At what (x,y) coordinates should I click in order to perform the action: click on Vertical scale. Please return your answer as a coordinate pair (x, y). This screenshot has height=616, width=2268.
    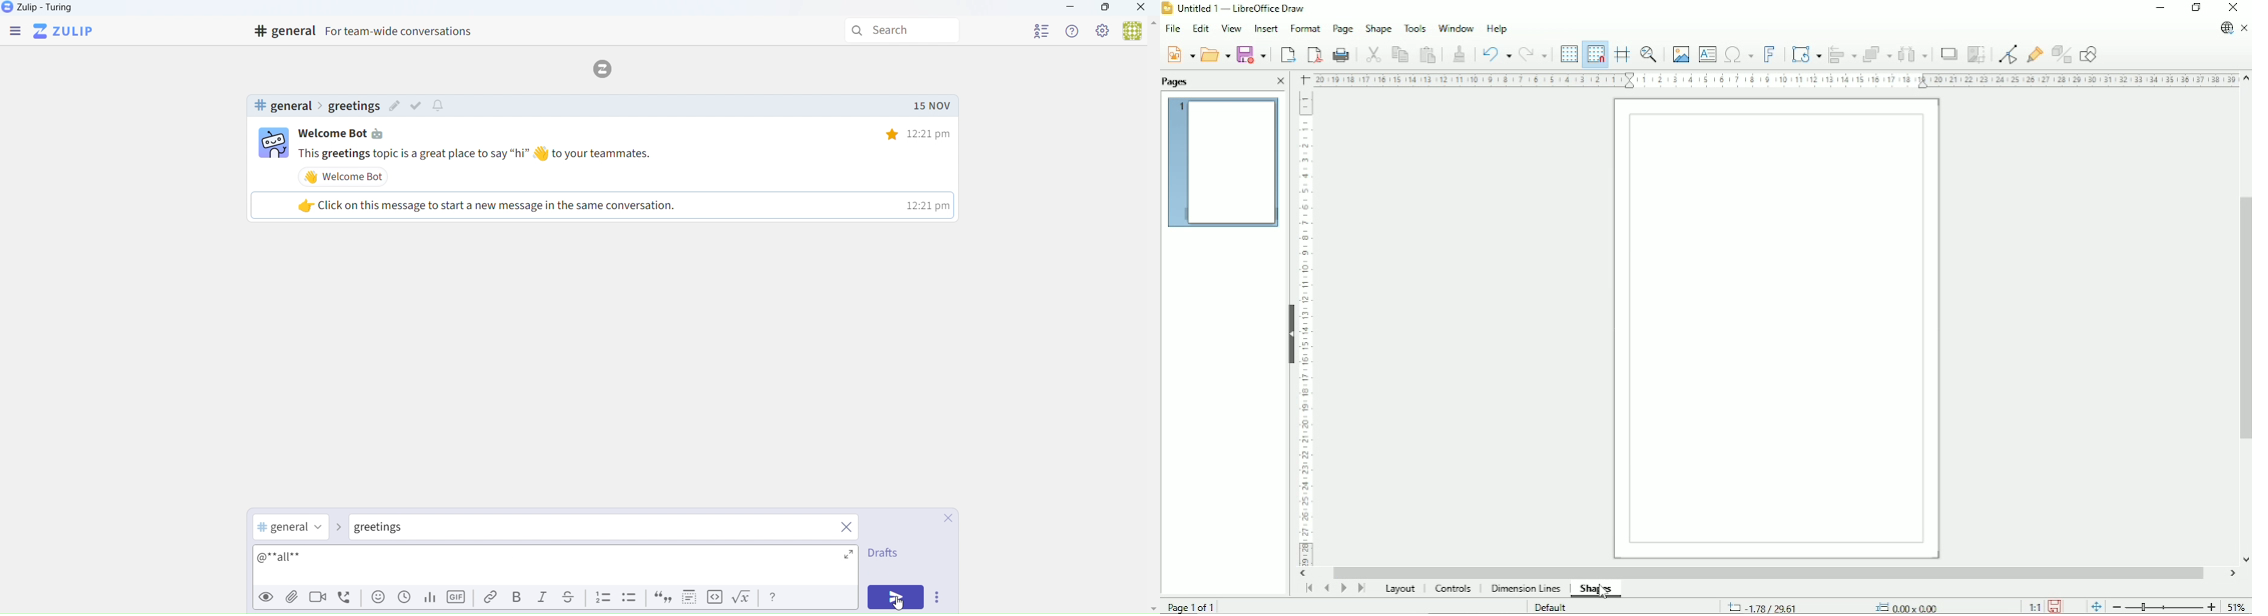
    Looking at the image, I should click on (1307, 330).